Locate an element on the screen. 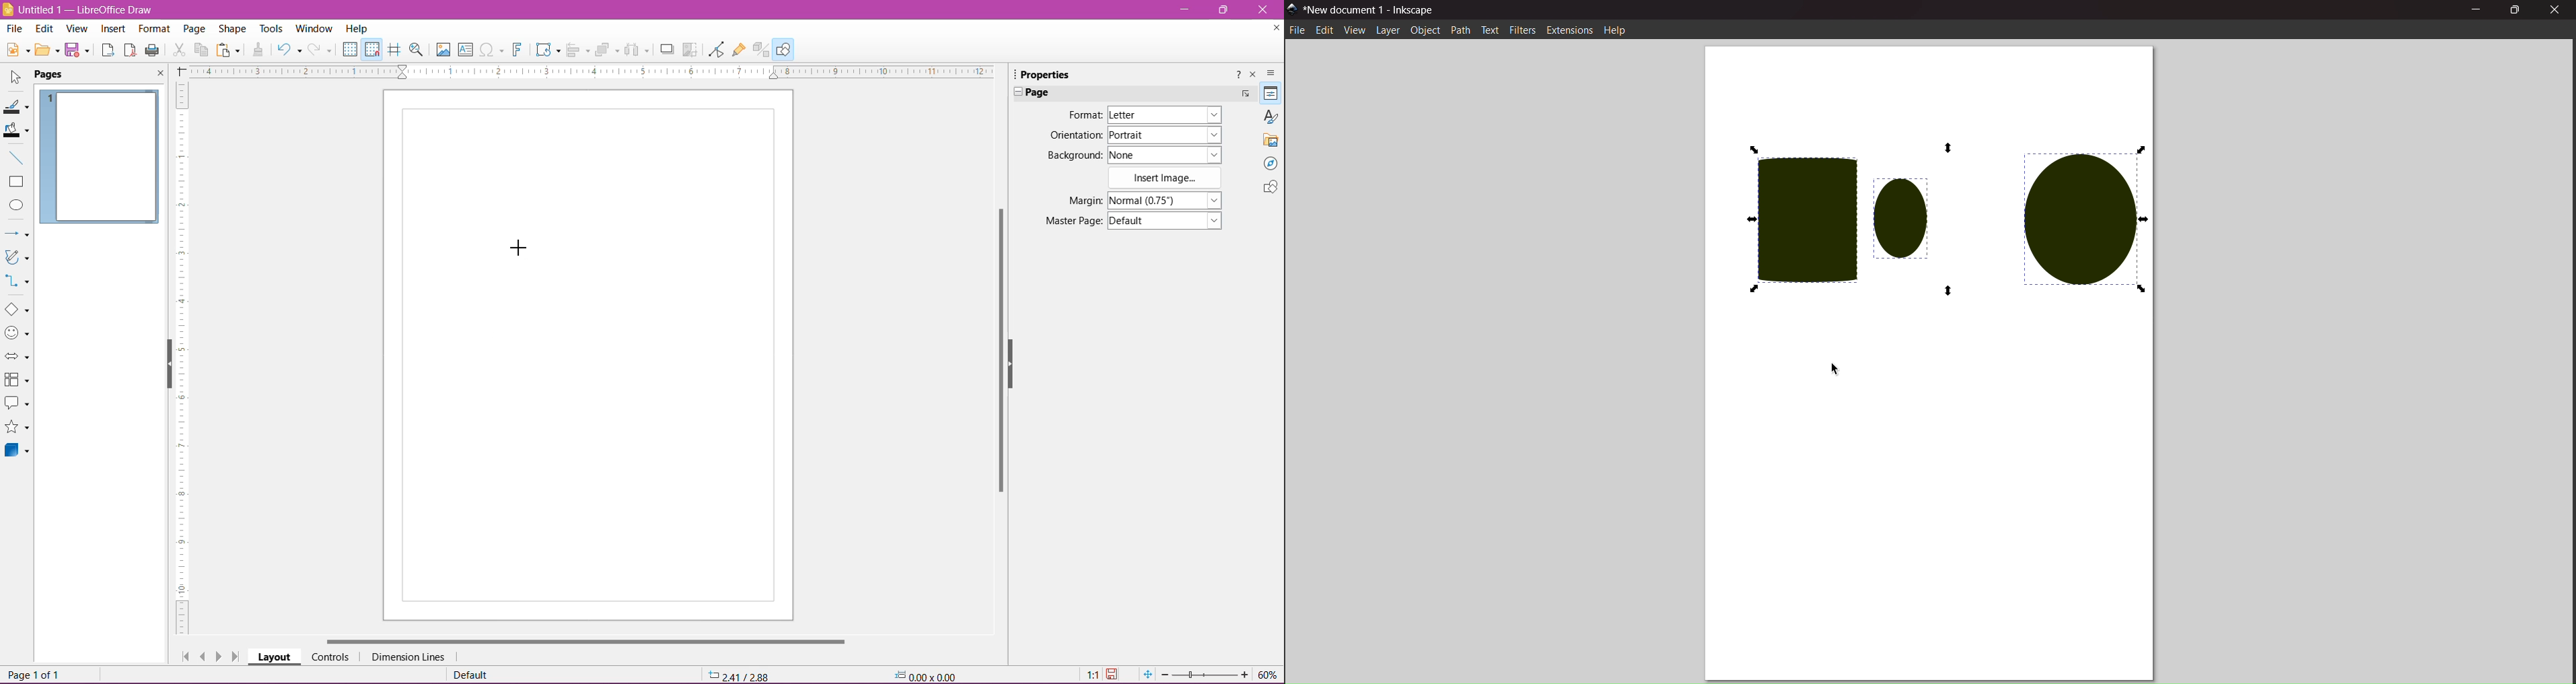  Toggle Point Edit Mode is located at coordinates (716, 50).